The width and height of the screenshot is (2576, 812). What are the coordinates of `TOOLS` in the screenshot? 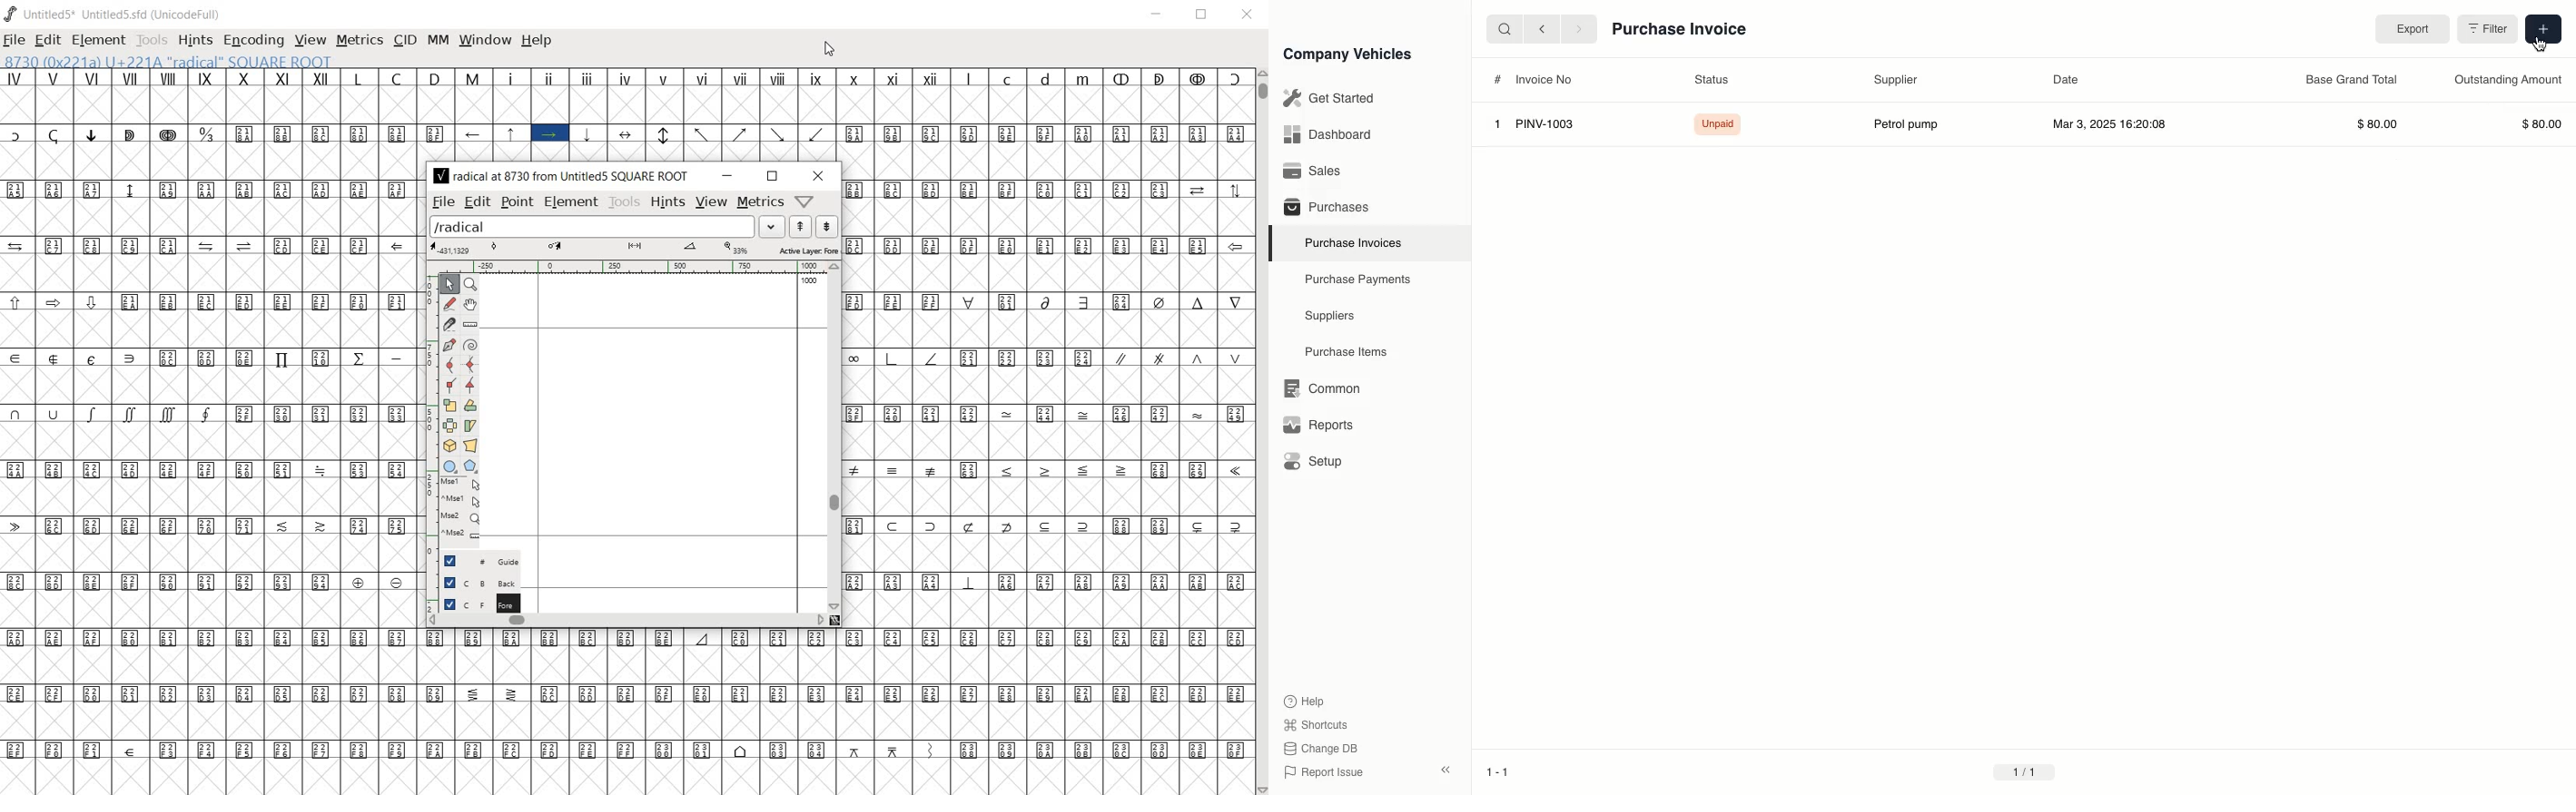 It's located at (152, 40).